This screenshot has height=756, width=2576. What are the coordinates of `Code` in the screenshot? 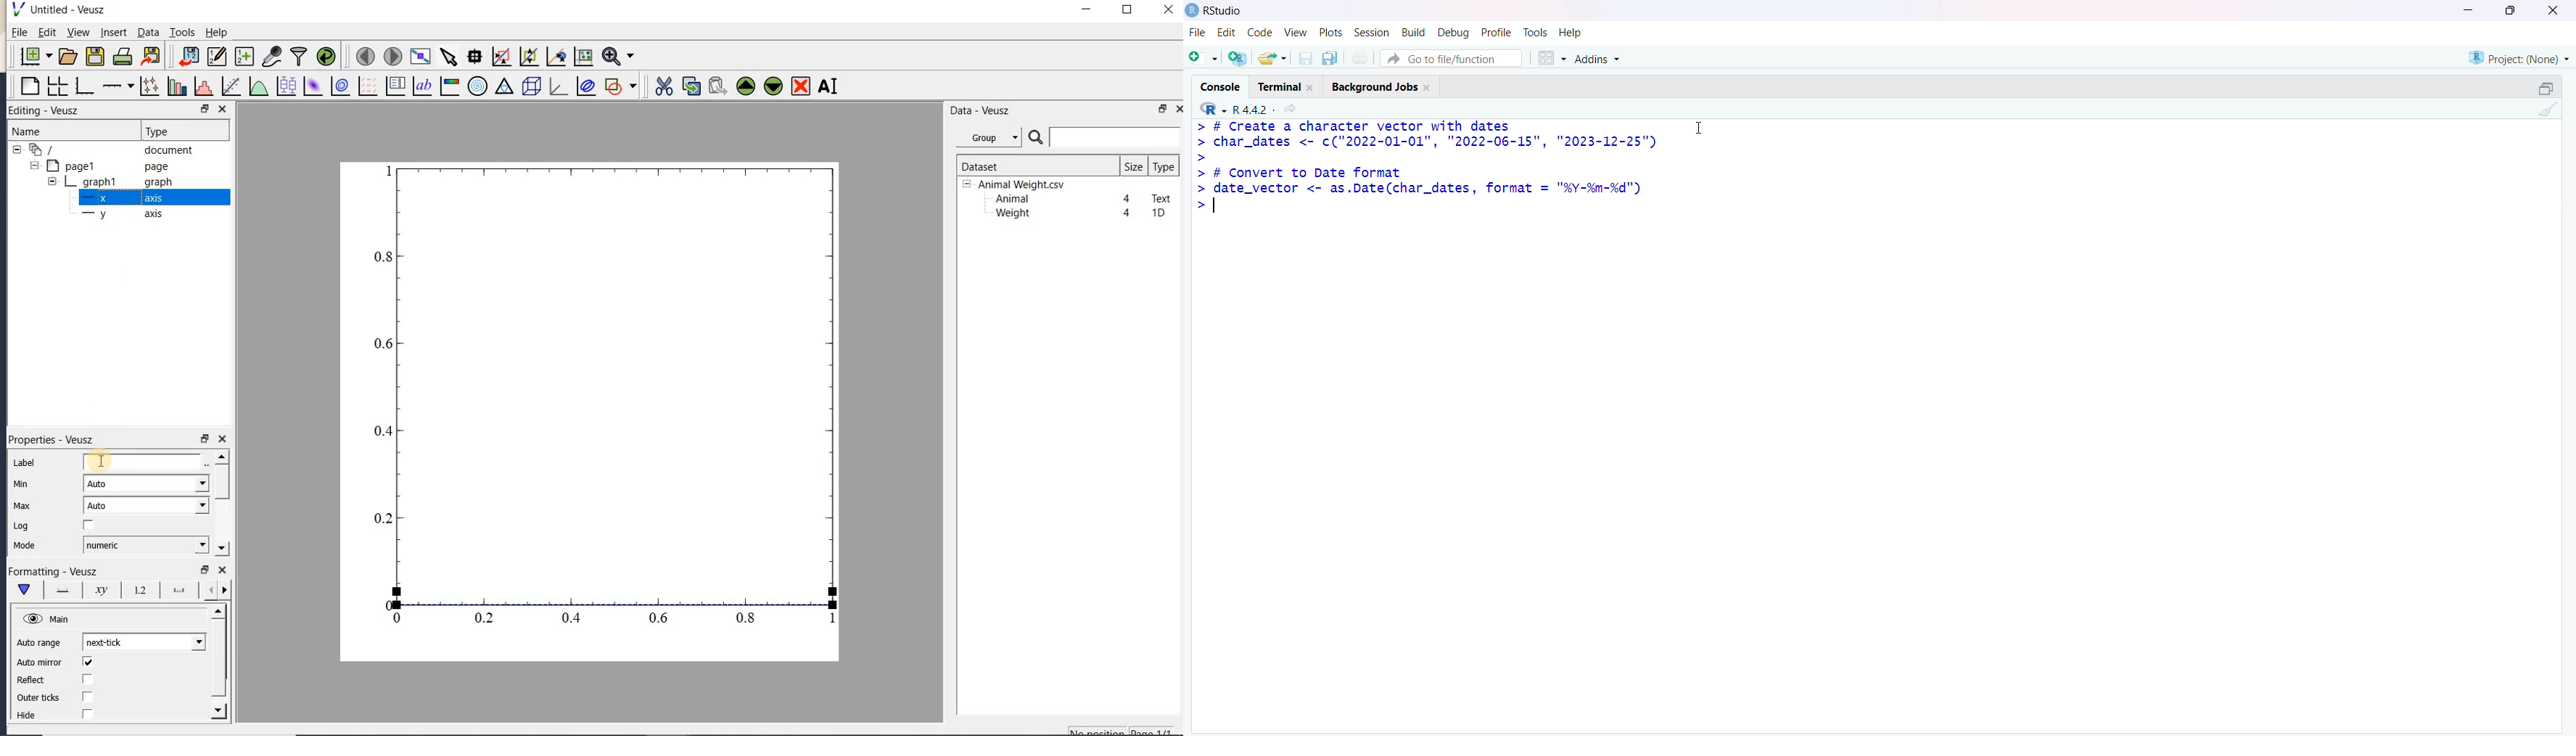 It's located at (1257, 35).